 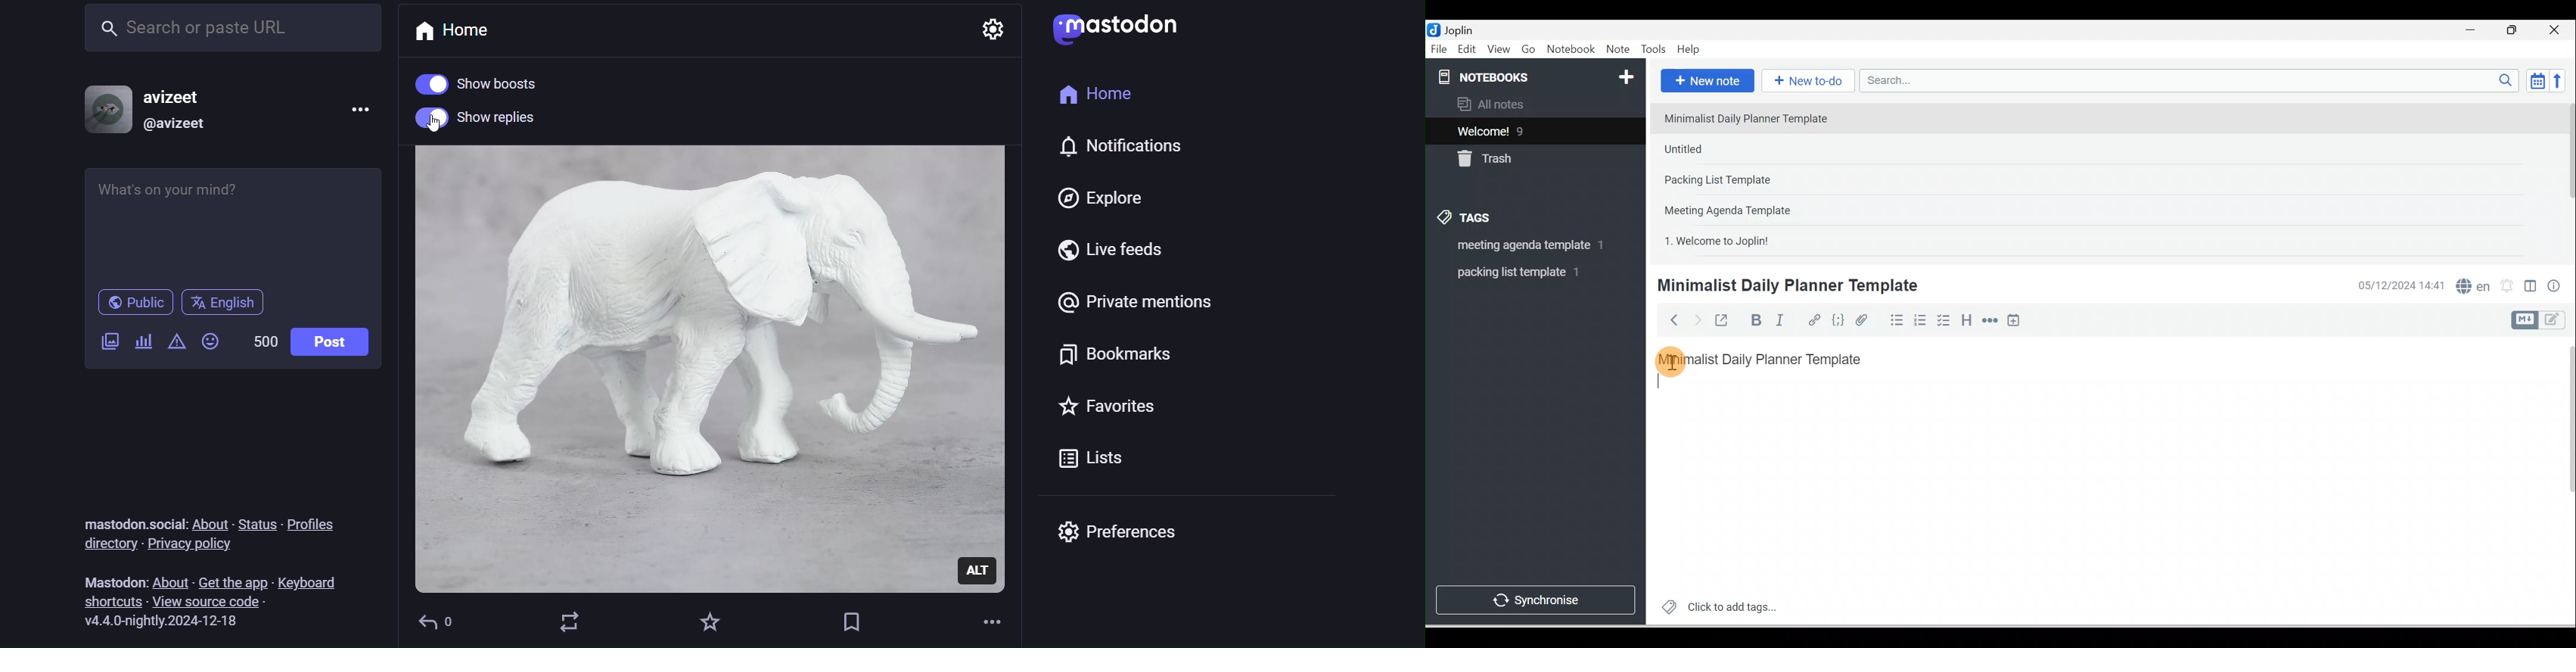 What do you see at coordinates (852, 620) in the screenshot?
I see `bookmark` at bounding box center [852, 620].